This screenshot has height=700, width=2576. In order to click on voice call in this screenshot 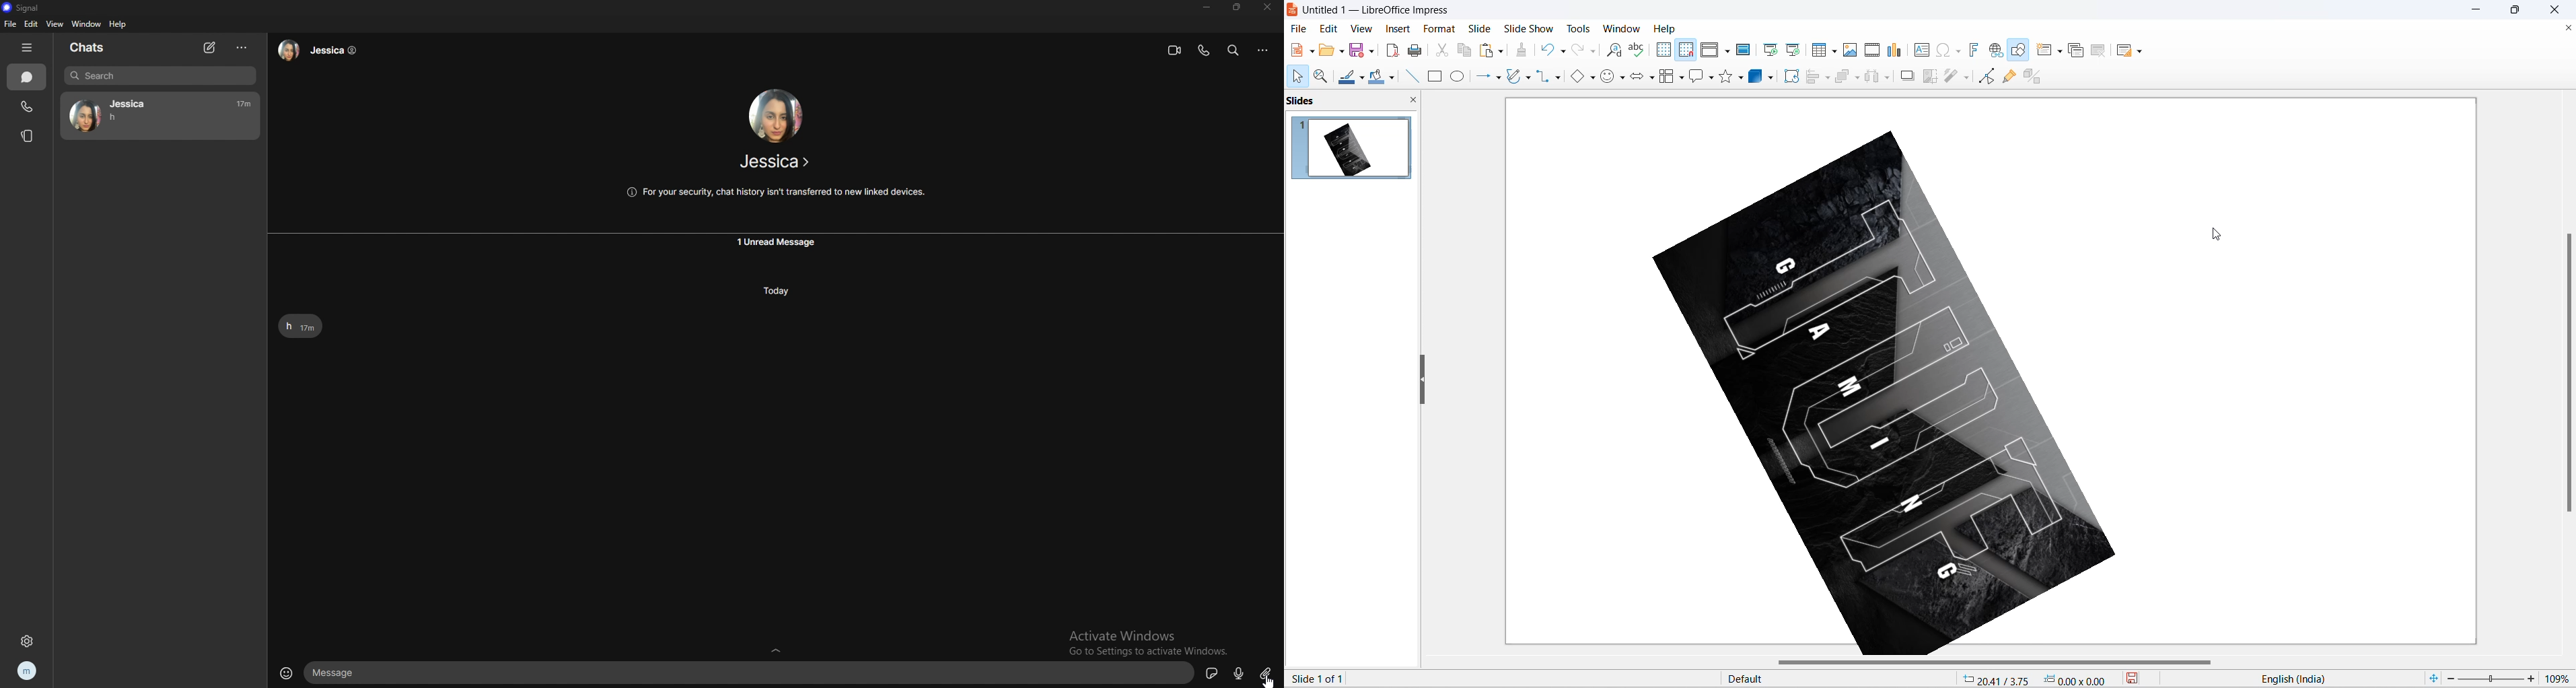, I will do `click(1204, 50)`.